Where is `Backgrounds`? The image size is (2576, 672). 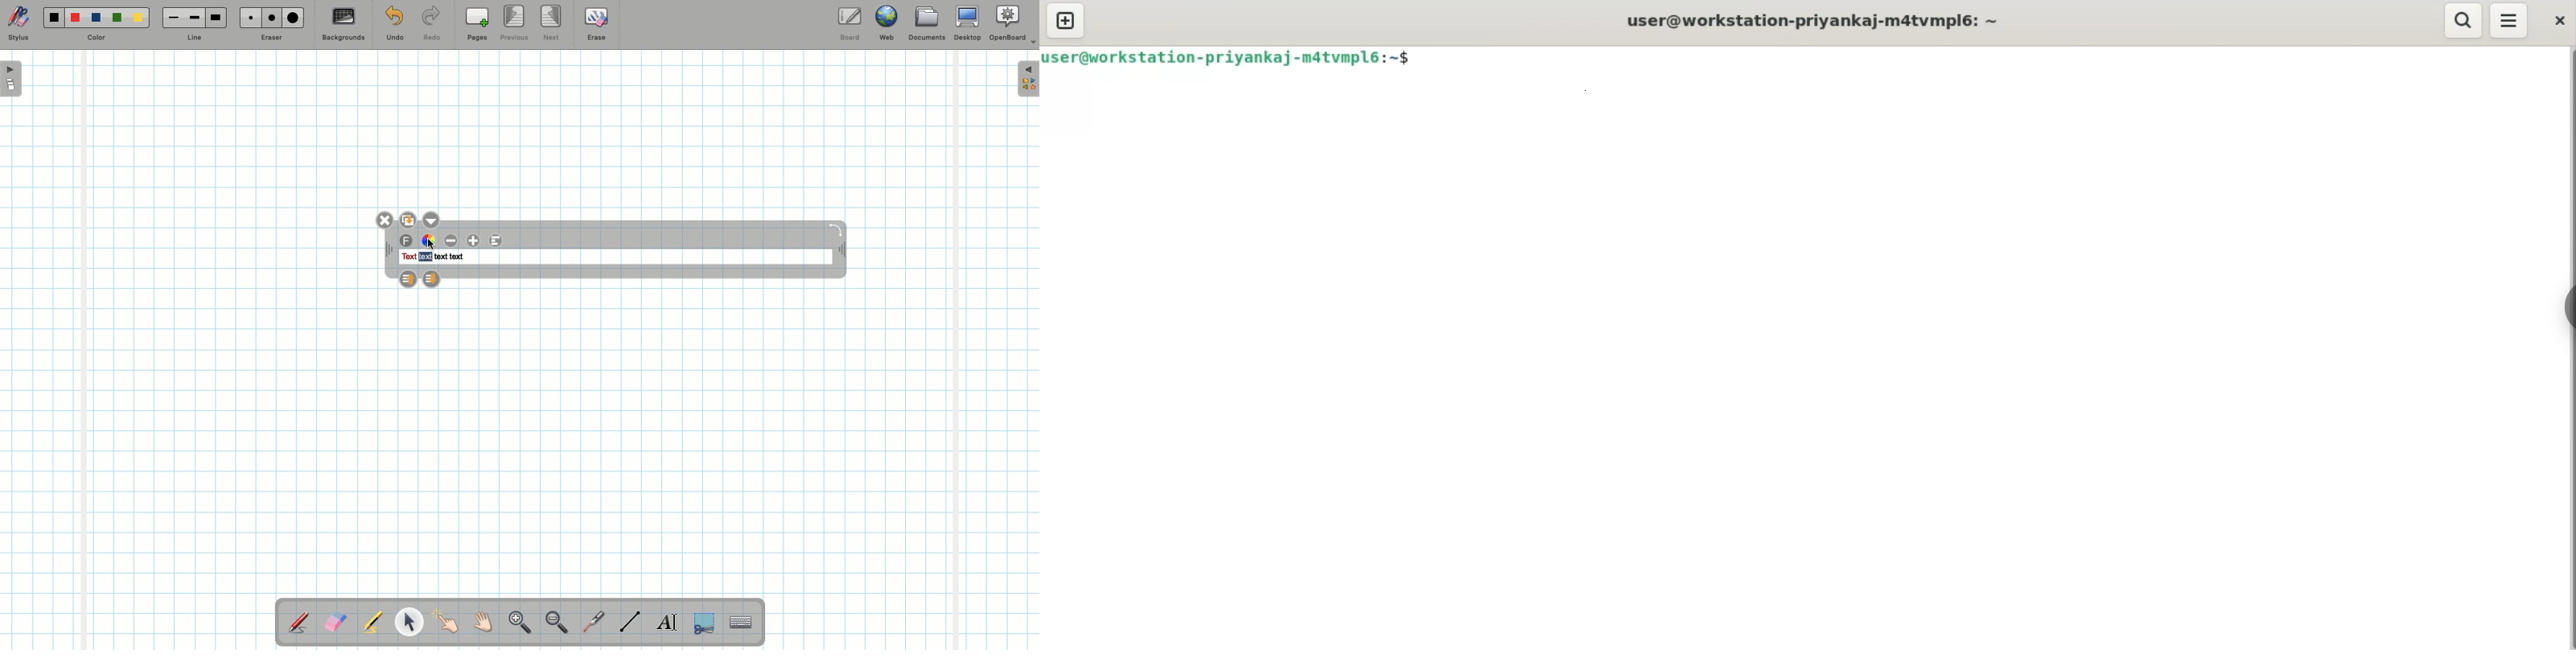 Backgrounds is located at coordinates (343, 25).